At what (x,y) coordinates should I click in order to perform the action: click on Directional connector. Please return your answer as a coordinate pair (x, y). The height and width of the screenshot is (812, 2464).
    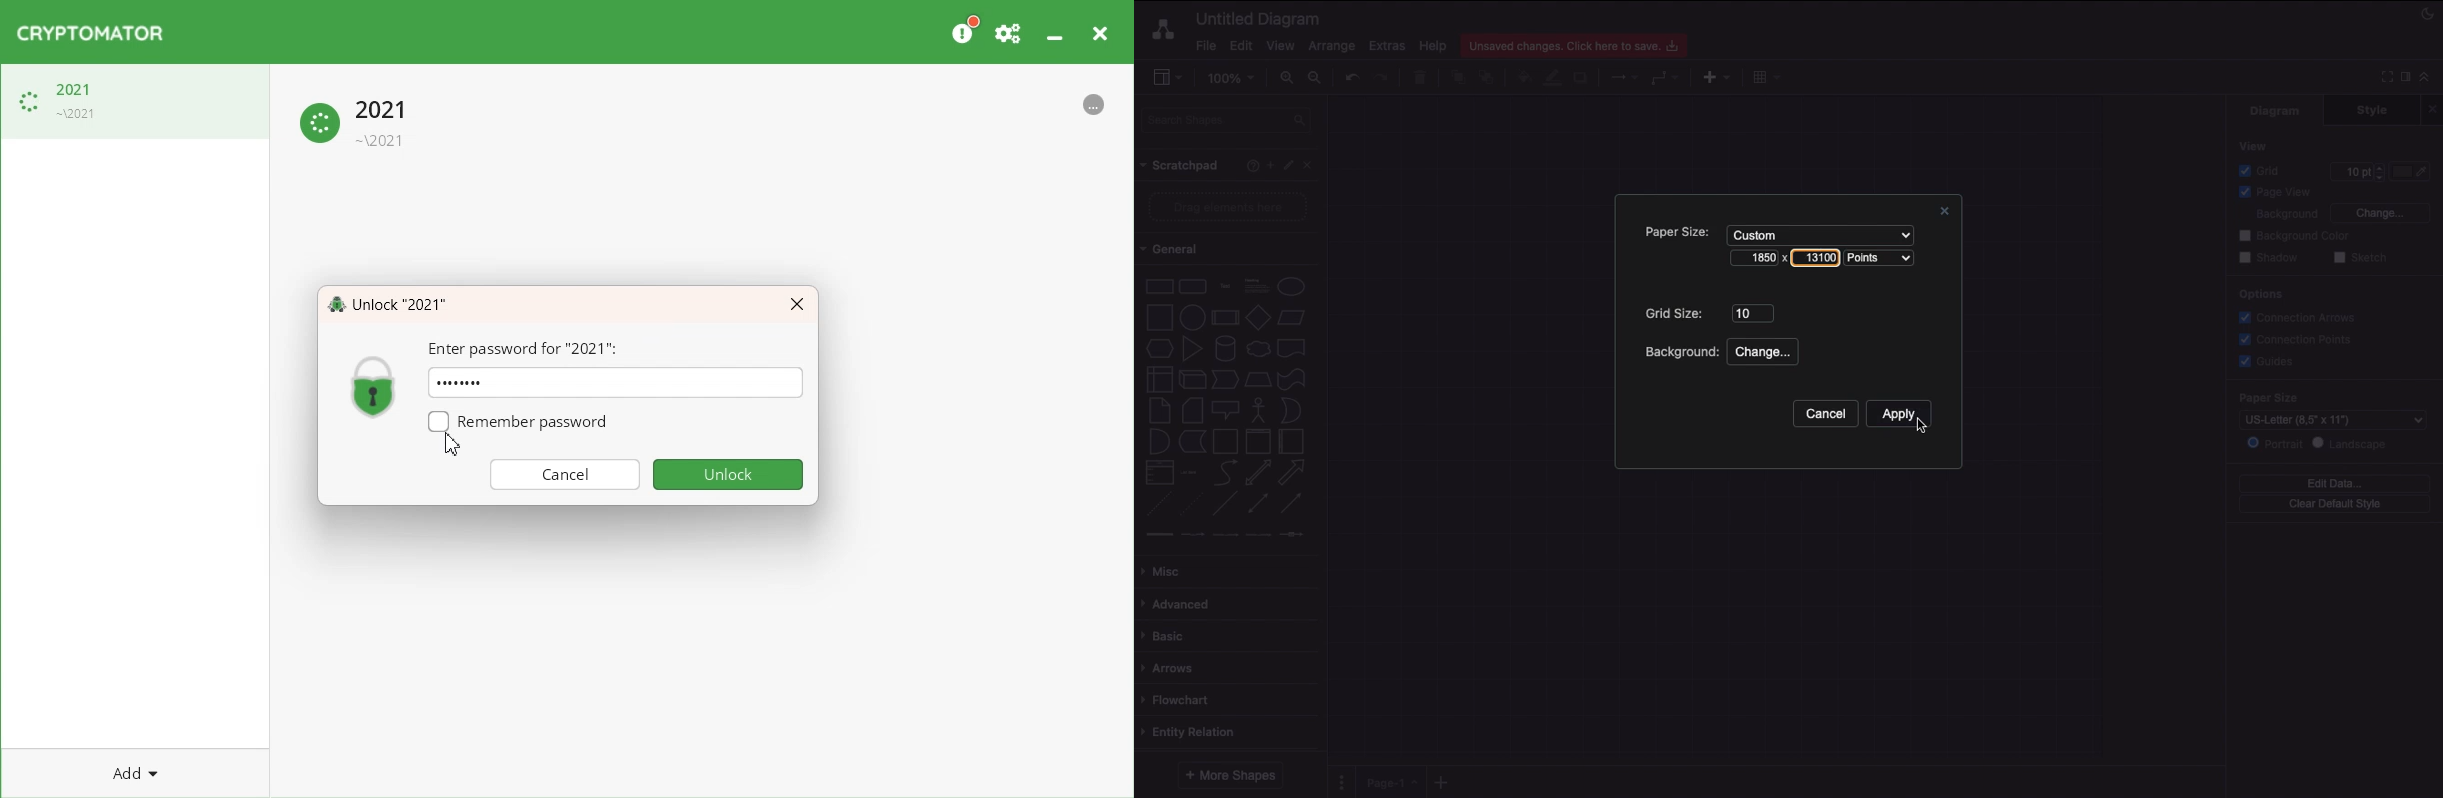
    Looking at the image, I should click on (1294, 504).